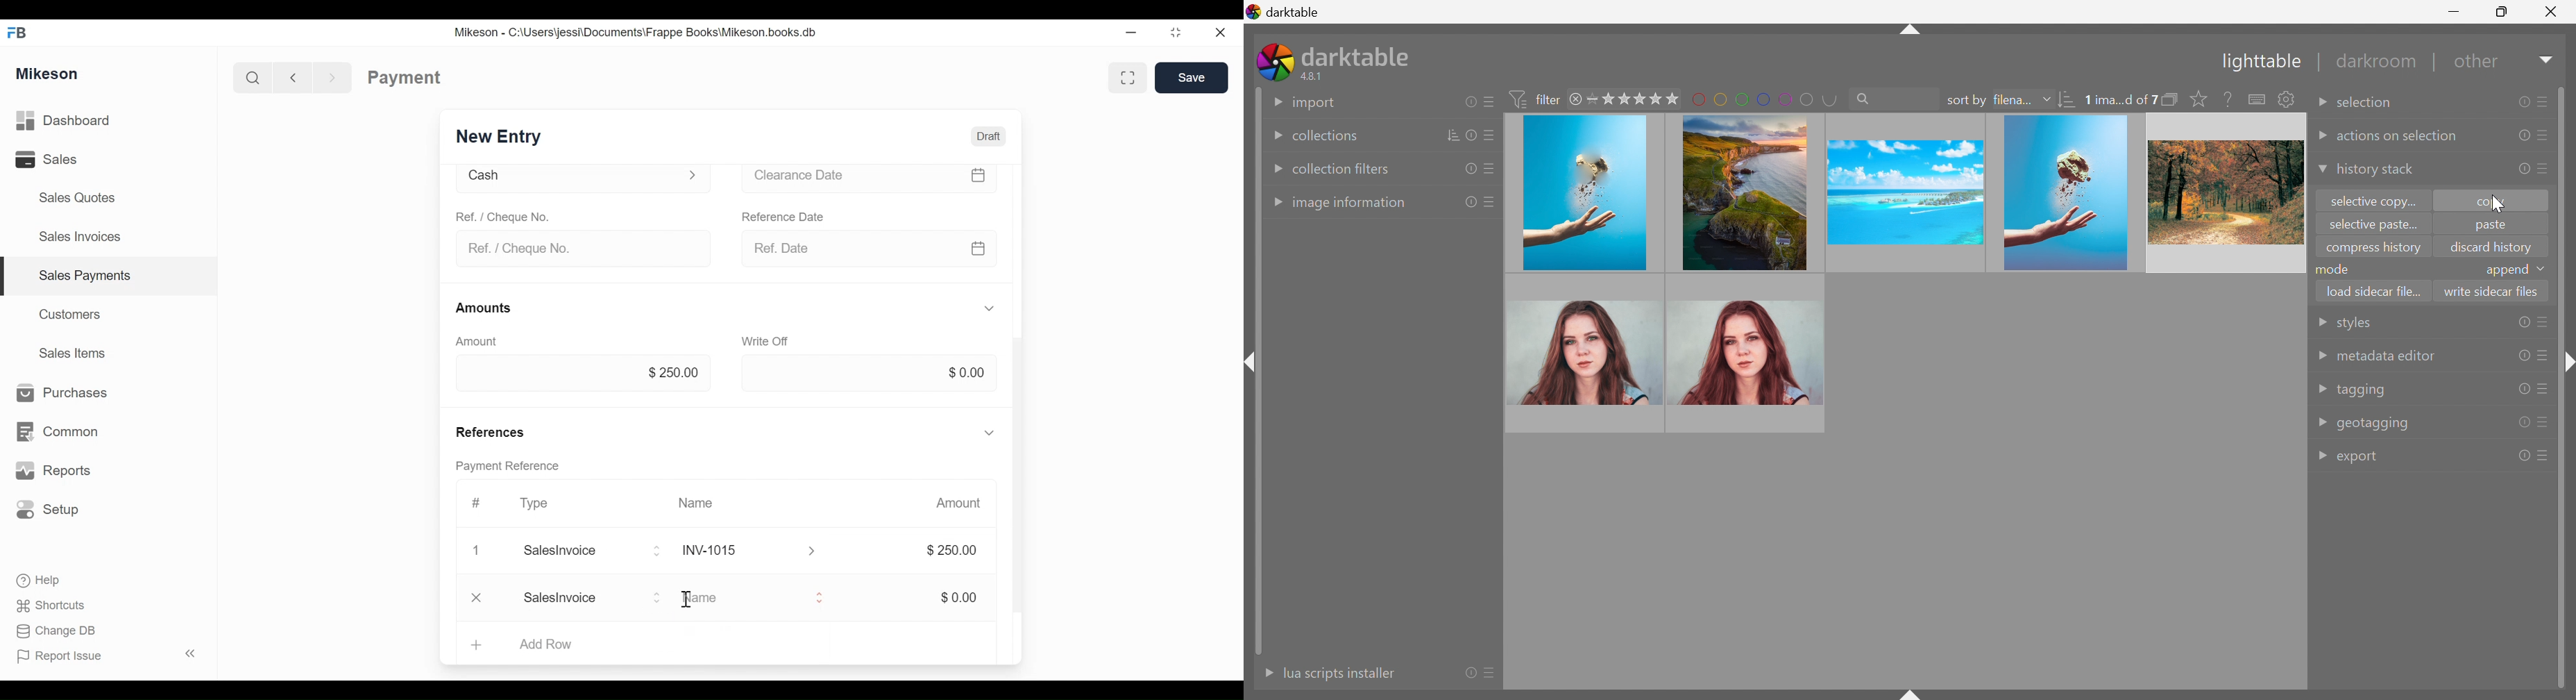 The width and height of the screenshot is (2576, 700). I want to click on mode, so click(2336, 269).